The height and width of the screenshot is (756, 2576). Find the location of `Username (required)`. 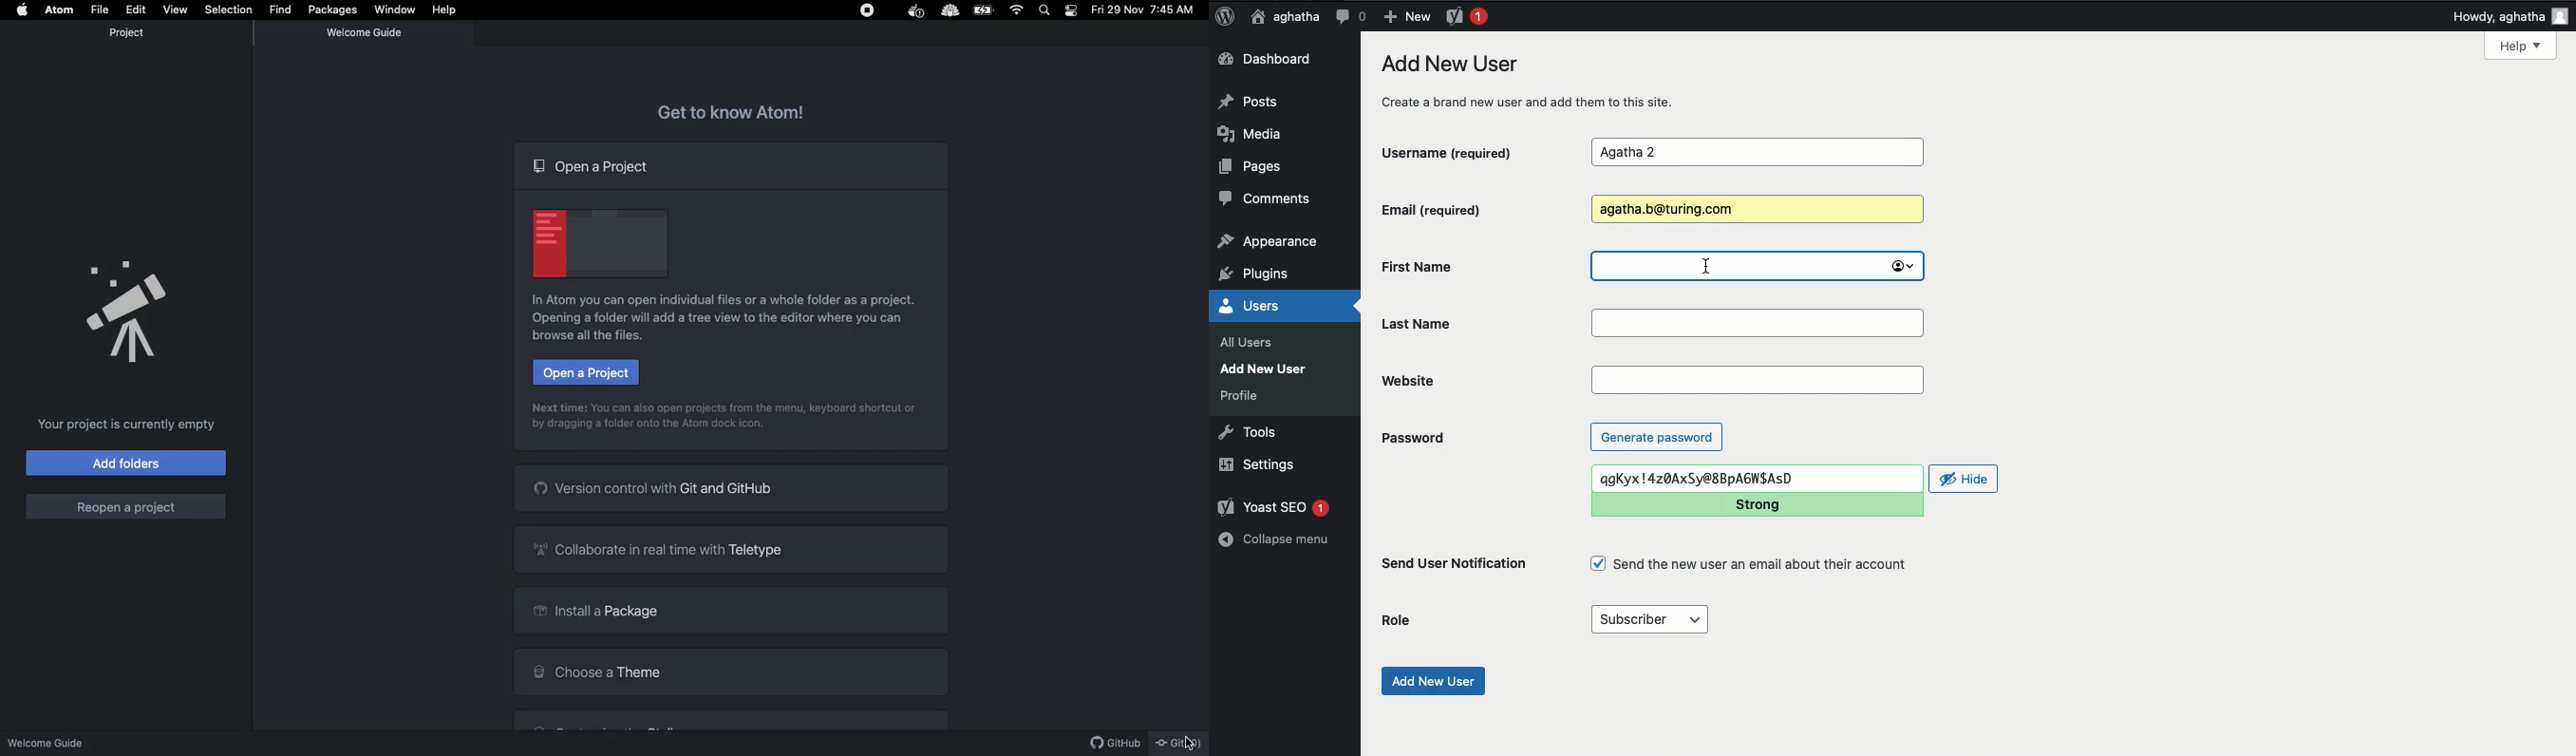

Username (required) is located at coordinates (1461, 151).